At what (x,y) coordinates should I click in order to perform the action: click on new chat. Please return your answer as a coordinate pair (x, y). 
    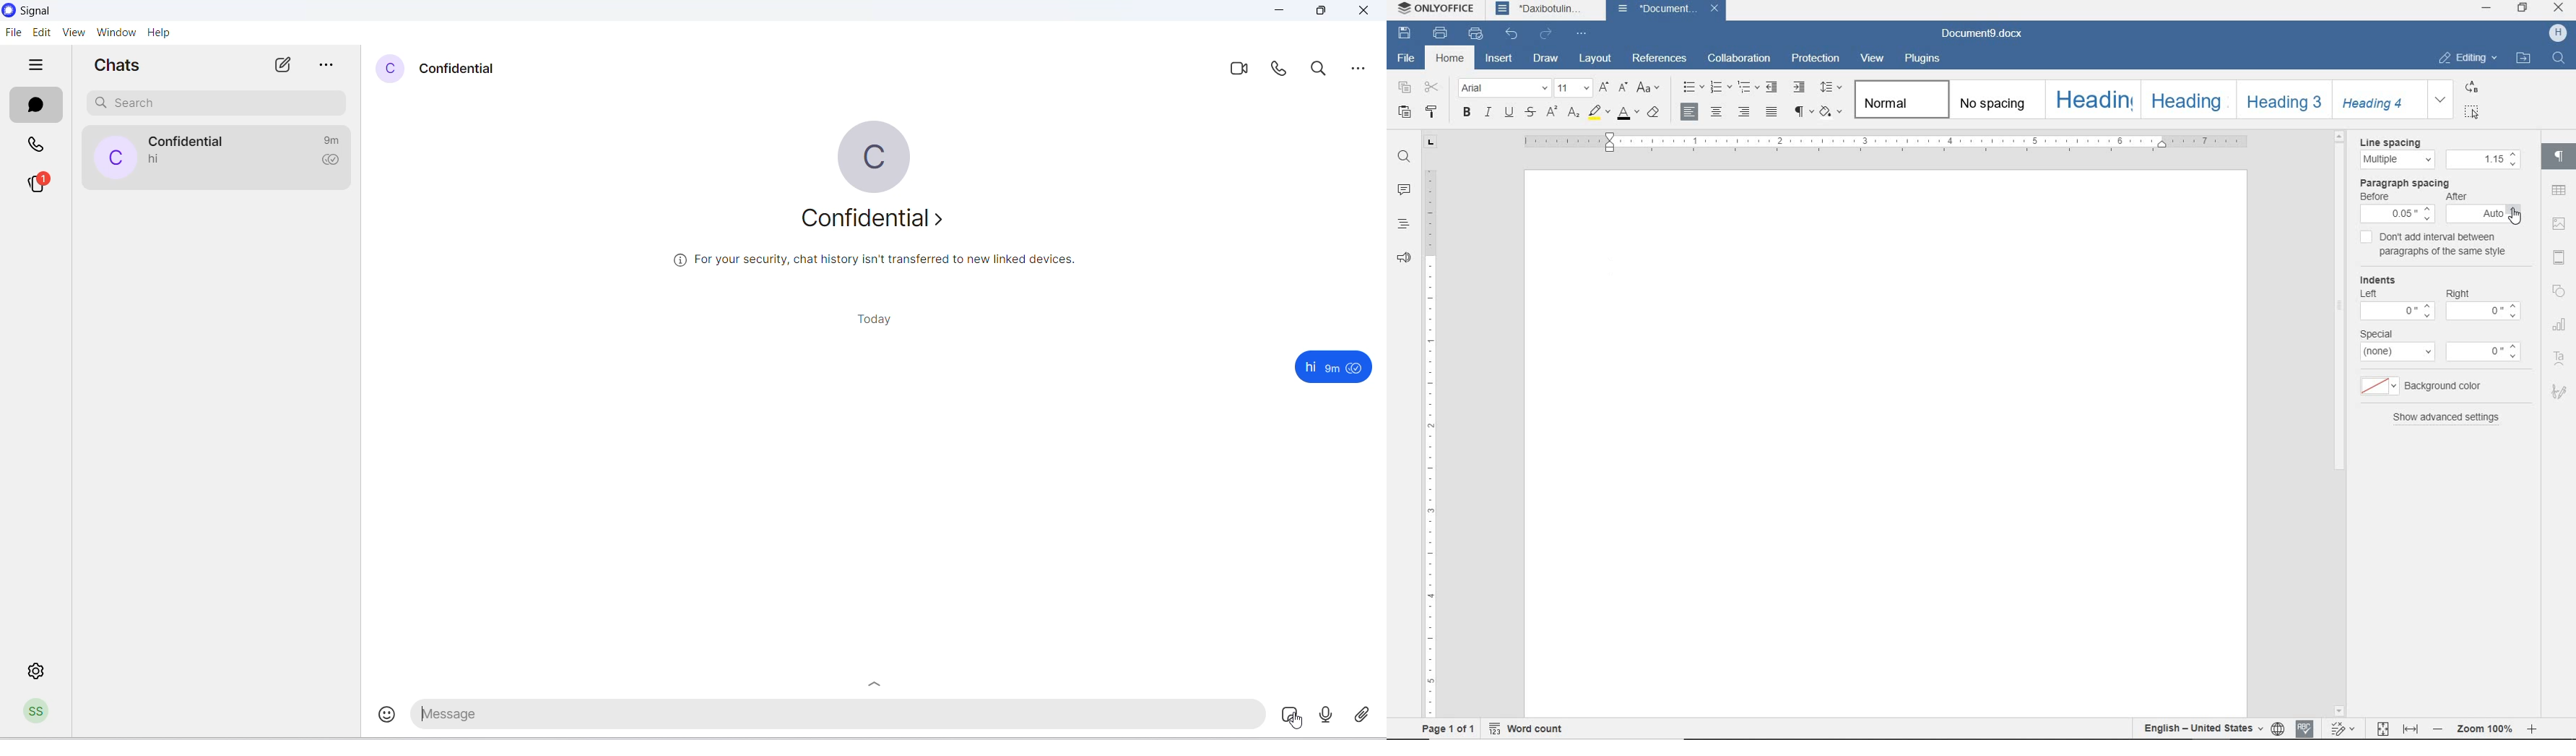
    Looking at the image, I should click on (283, 66).